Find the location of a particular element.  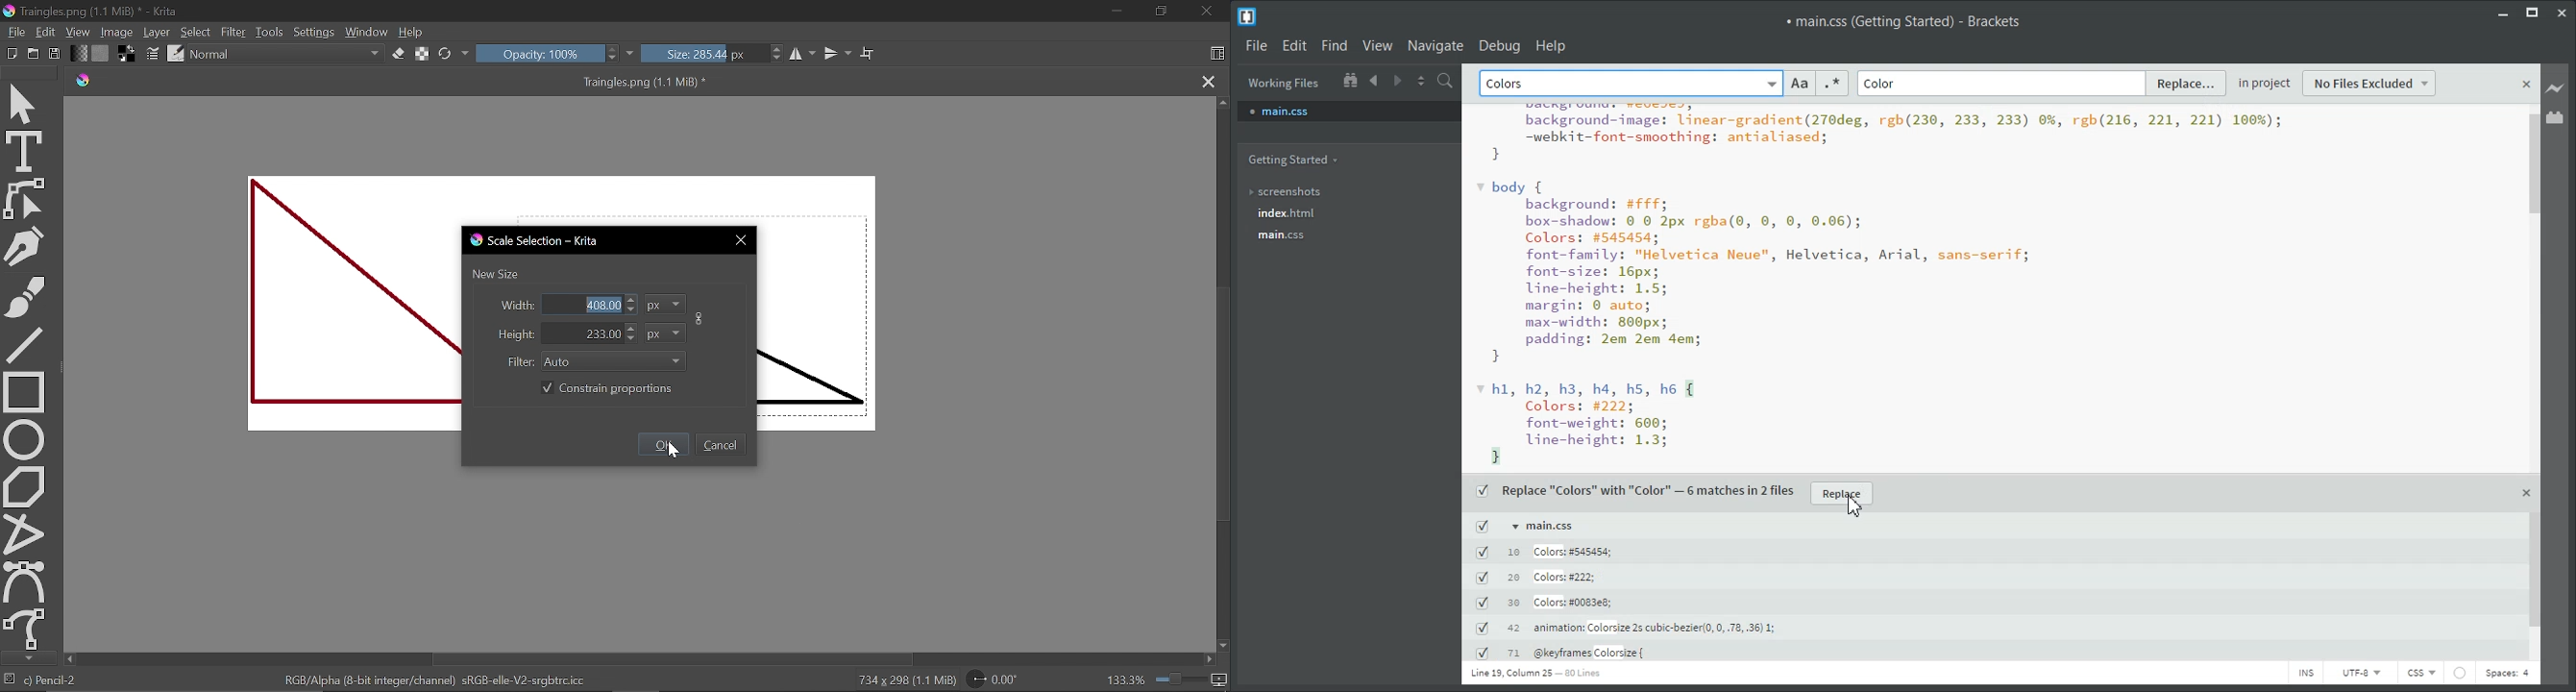

Close is located at coordinates (2564, 12).